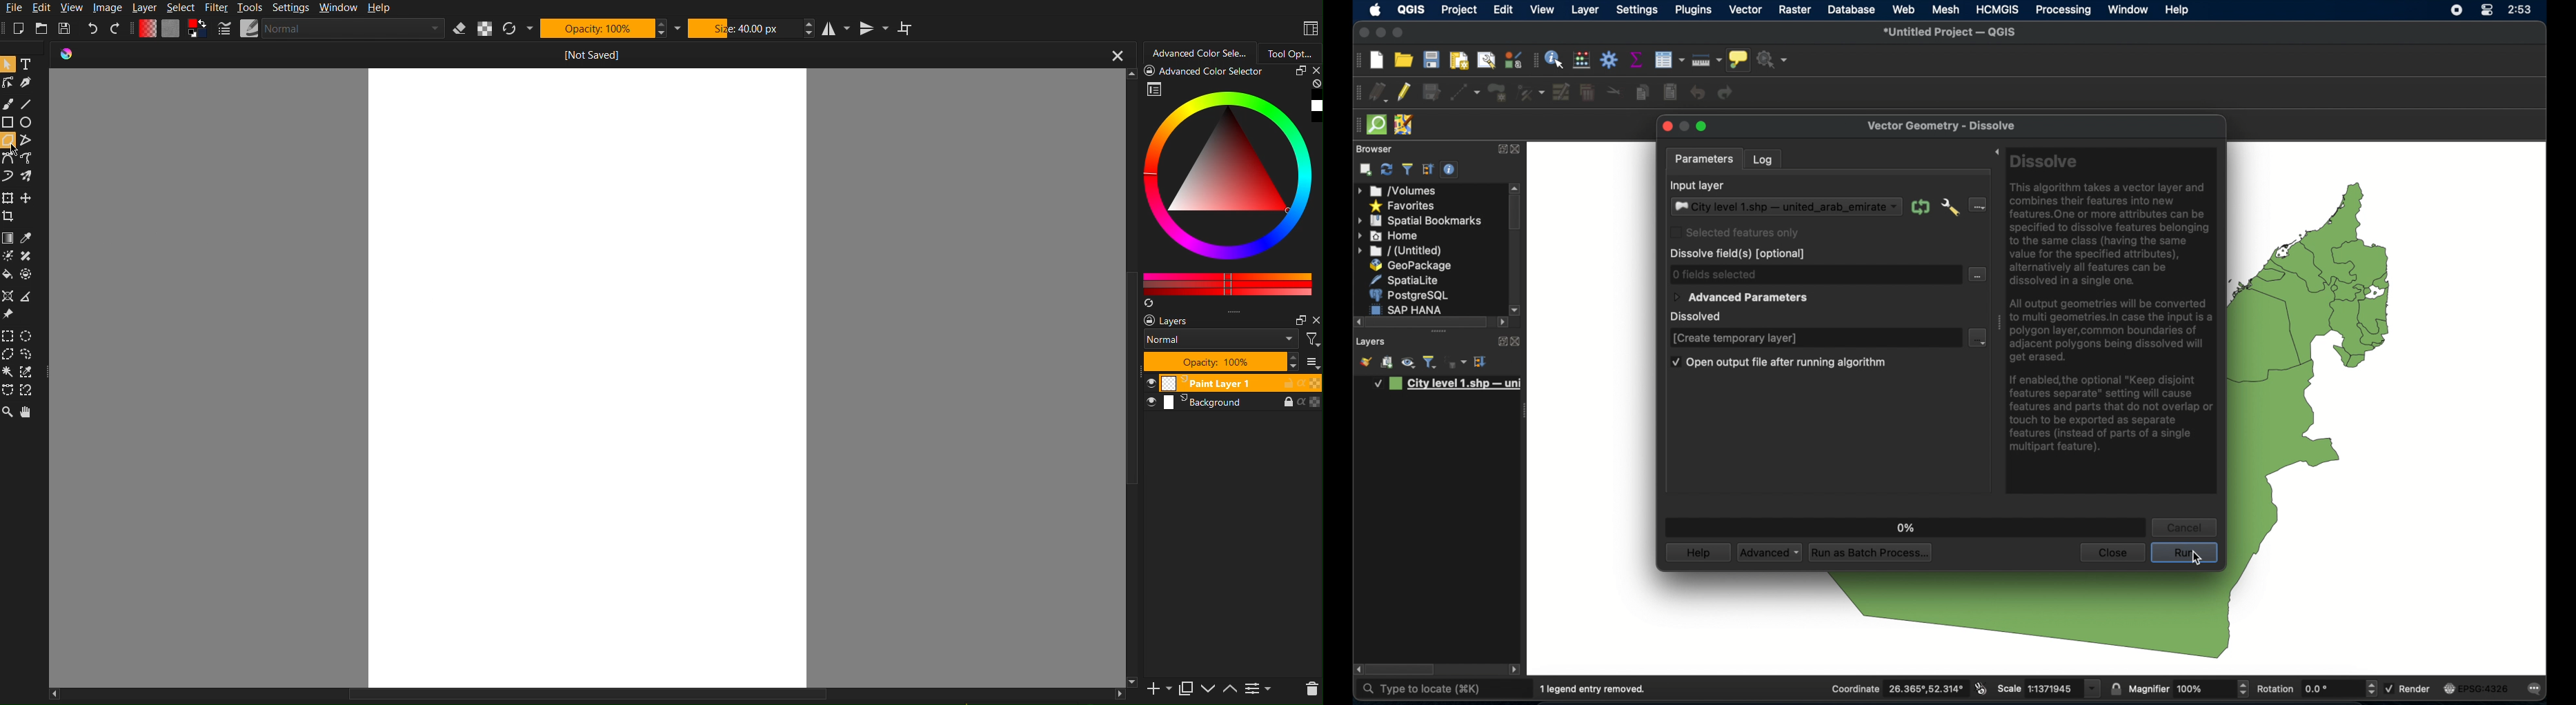 This screenshot has width=2576, height=728. What do you see at coordinates (31, 294) in the screenshot?
I see `measure the distance between two points` at bounding box center [31, 294].